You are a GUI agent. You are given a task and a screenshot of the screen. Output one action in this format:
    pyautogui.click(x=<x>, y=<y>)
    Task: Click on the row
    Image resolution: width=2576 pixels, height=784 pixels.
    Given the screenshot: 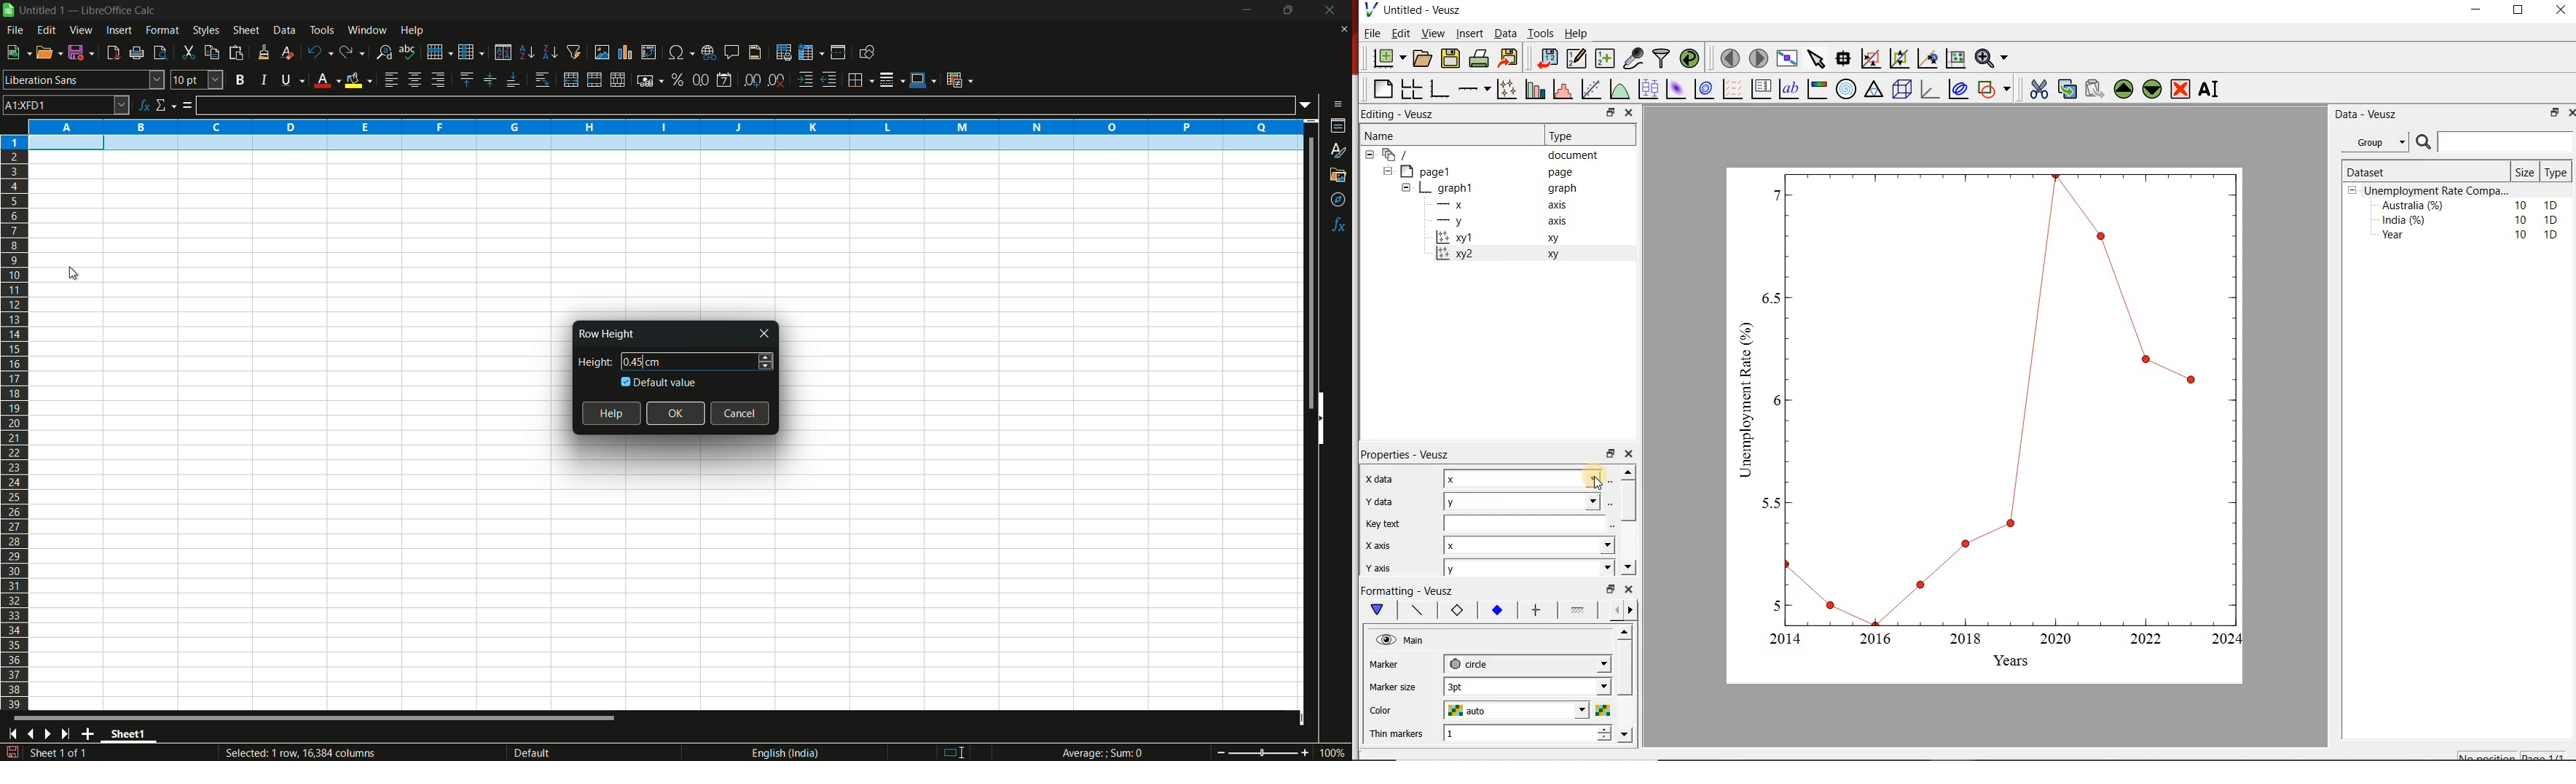 What is the action you would take?
    pyautogui.click(x=439, y=51)
    